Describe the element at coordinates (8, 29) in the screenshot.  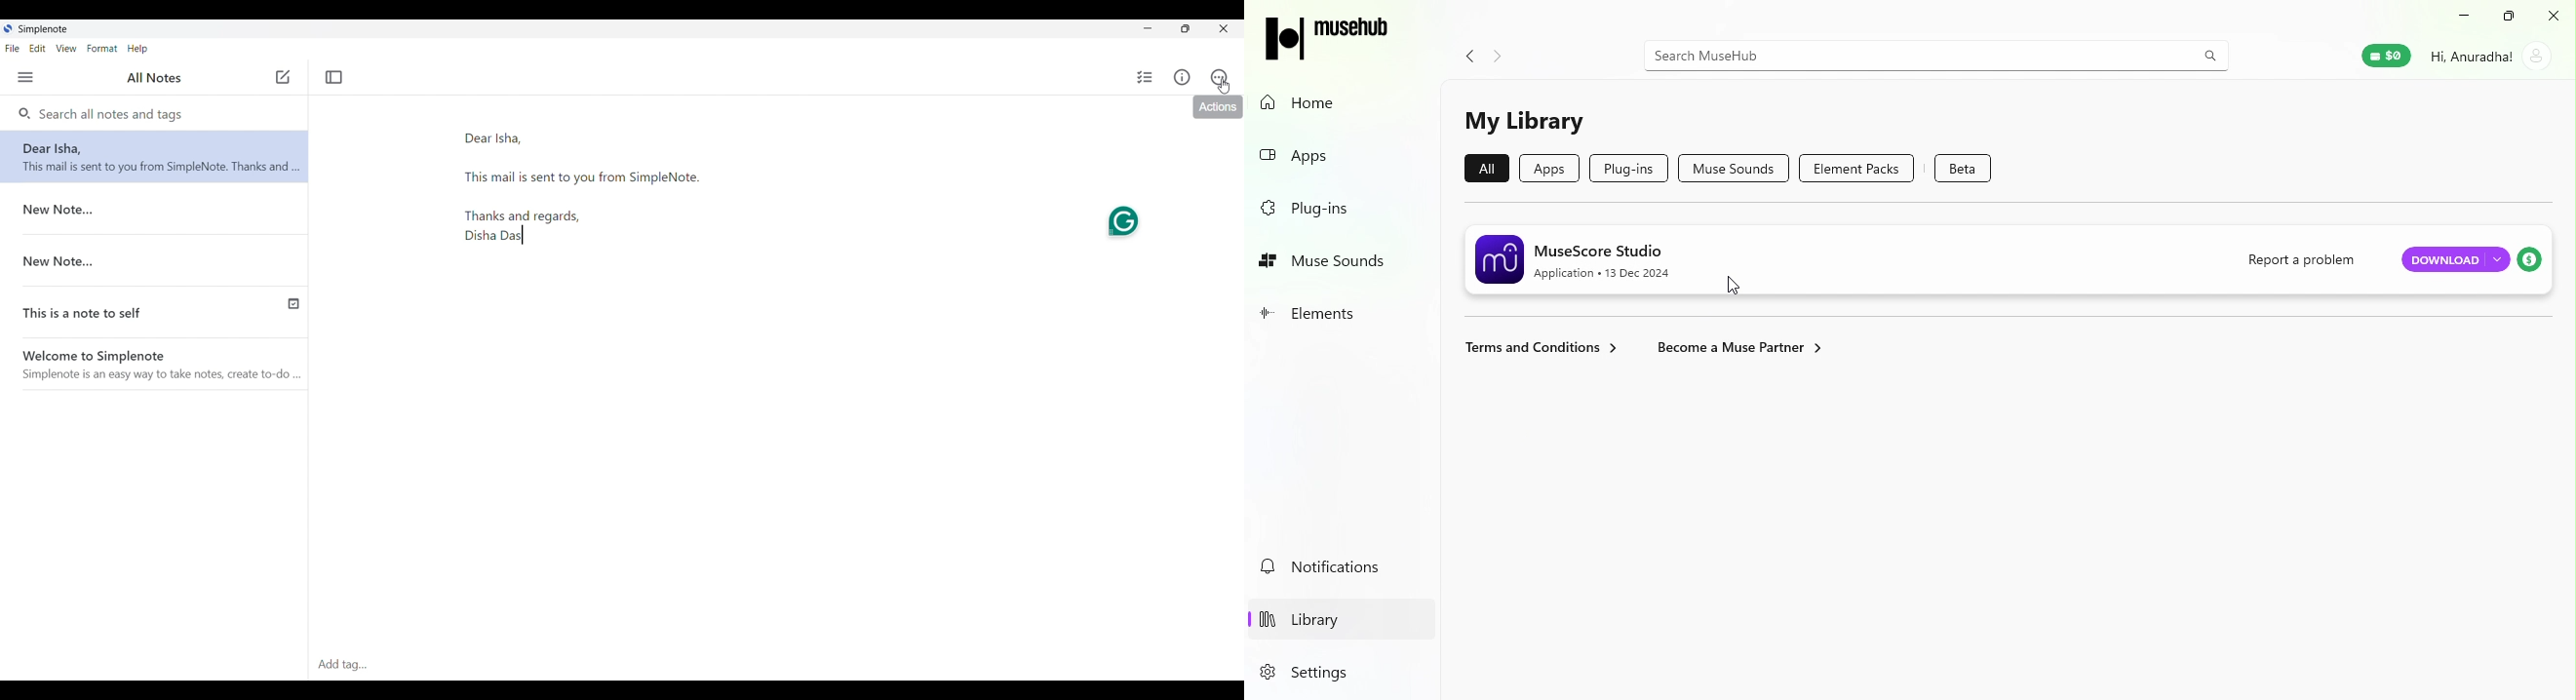
I see `Software logo` at that location.